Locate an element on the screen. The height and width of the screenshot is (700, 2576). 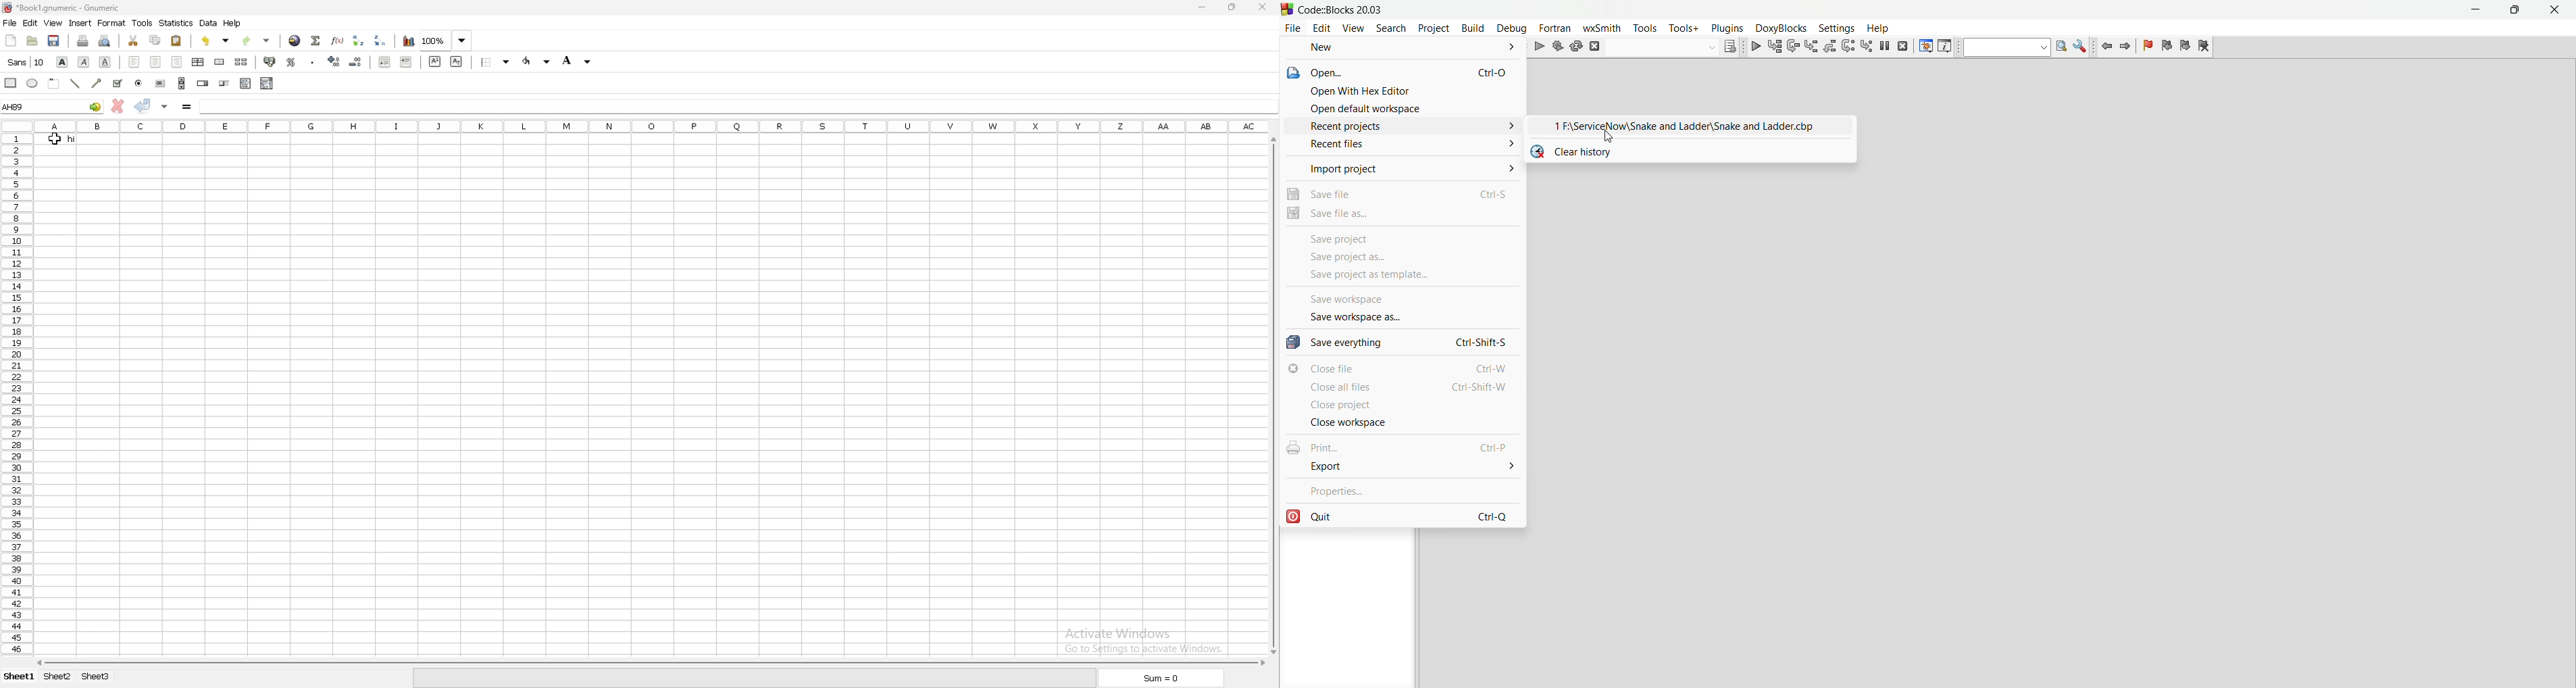
import project is located at coordinates (1403, 167).